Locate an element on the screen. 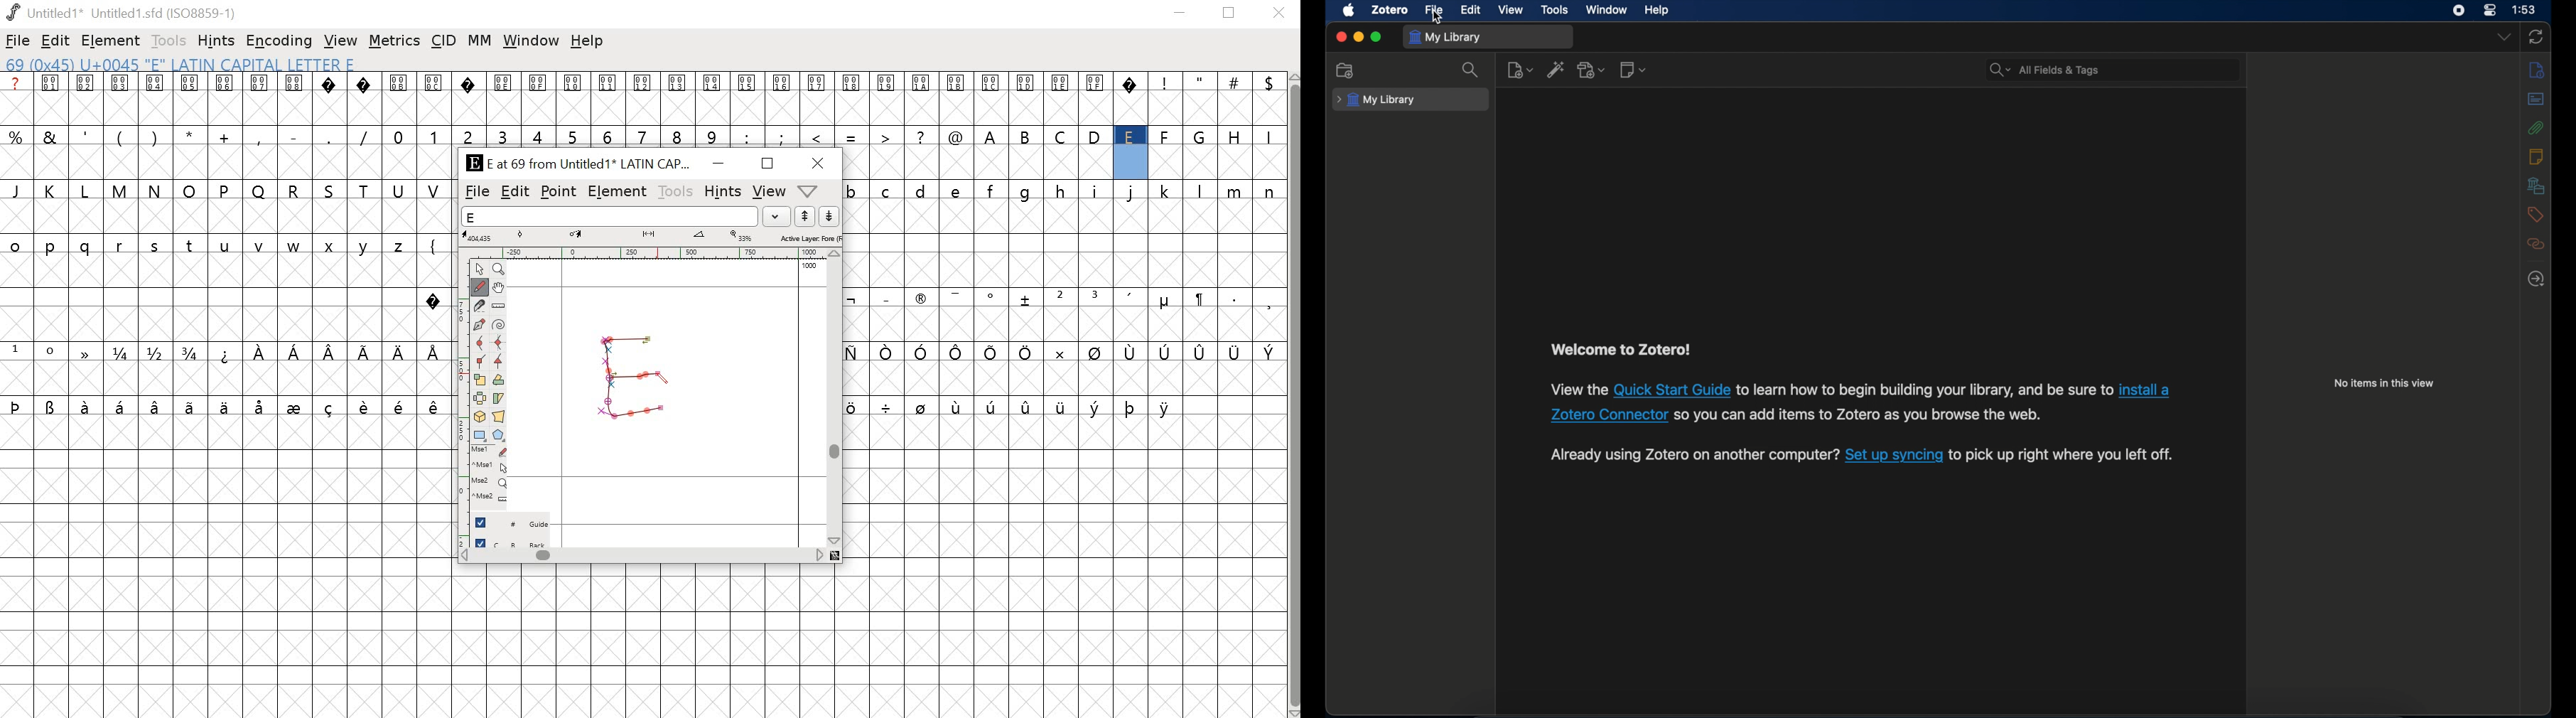  abstract is located at coordinates (2537, 99).